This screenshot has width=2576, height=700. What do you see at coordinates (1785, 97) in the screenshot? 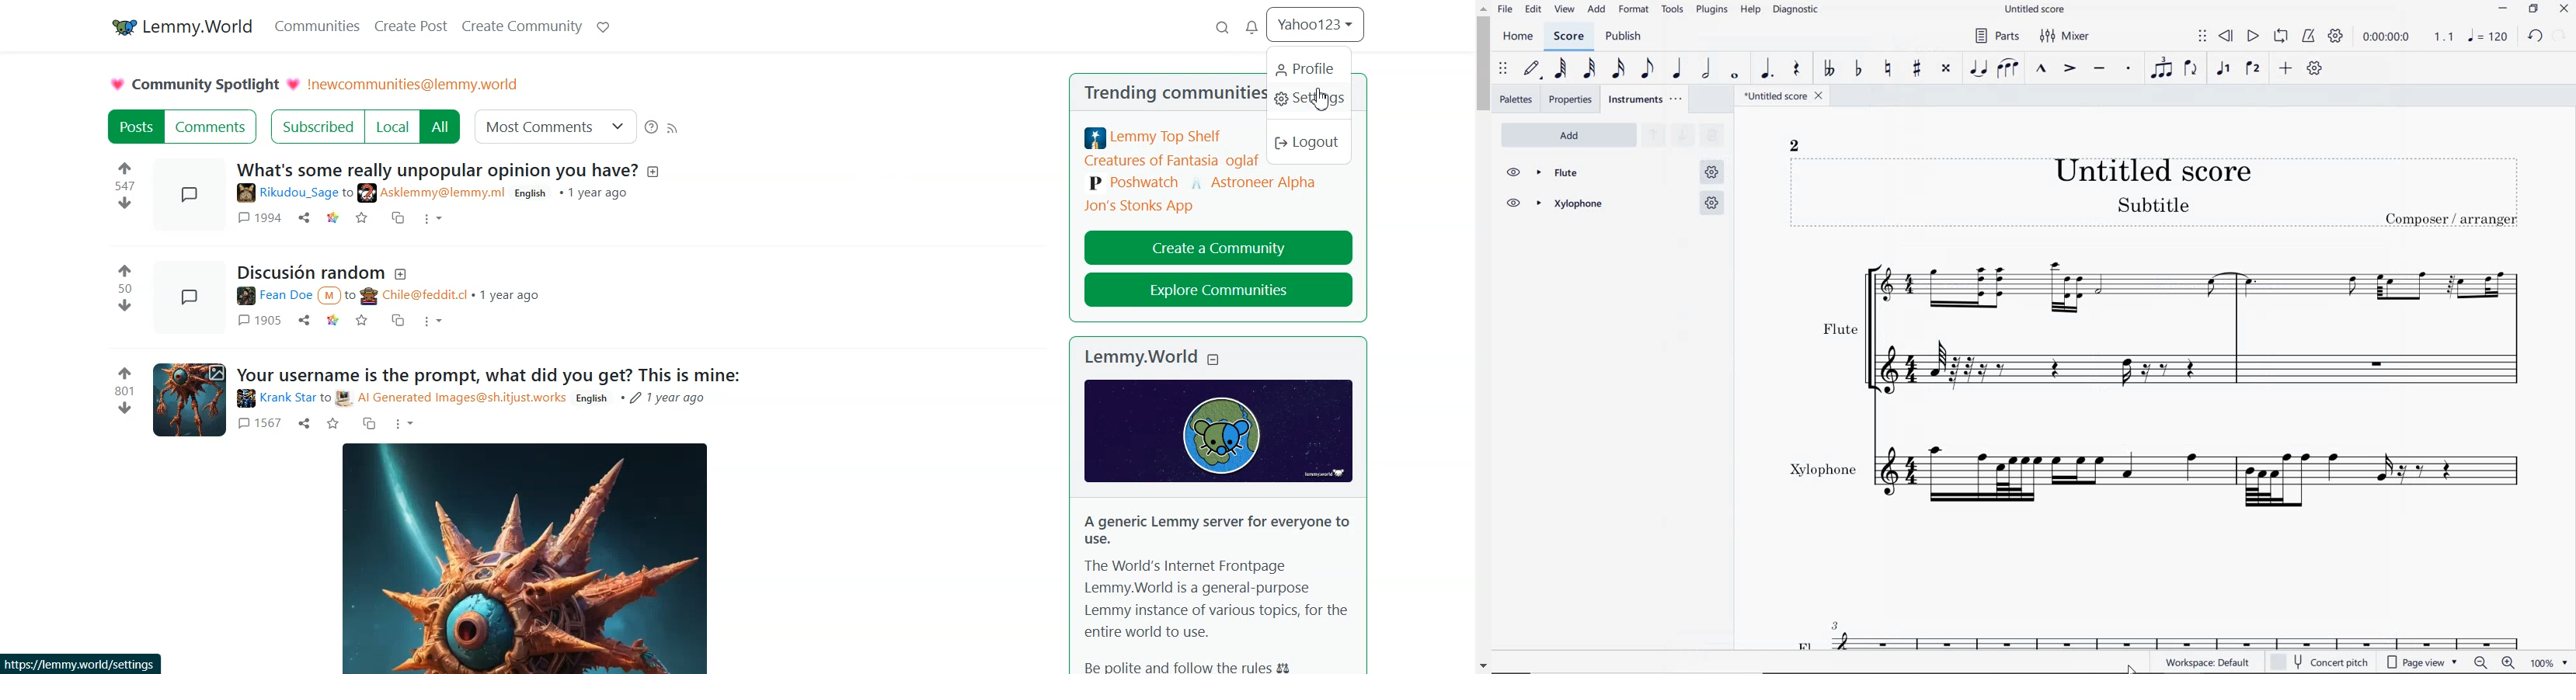
I see `FILE NAME` at bounding box center [1785, 97].